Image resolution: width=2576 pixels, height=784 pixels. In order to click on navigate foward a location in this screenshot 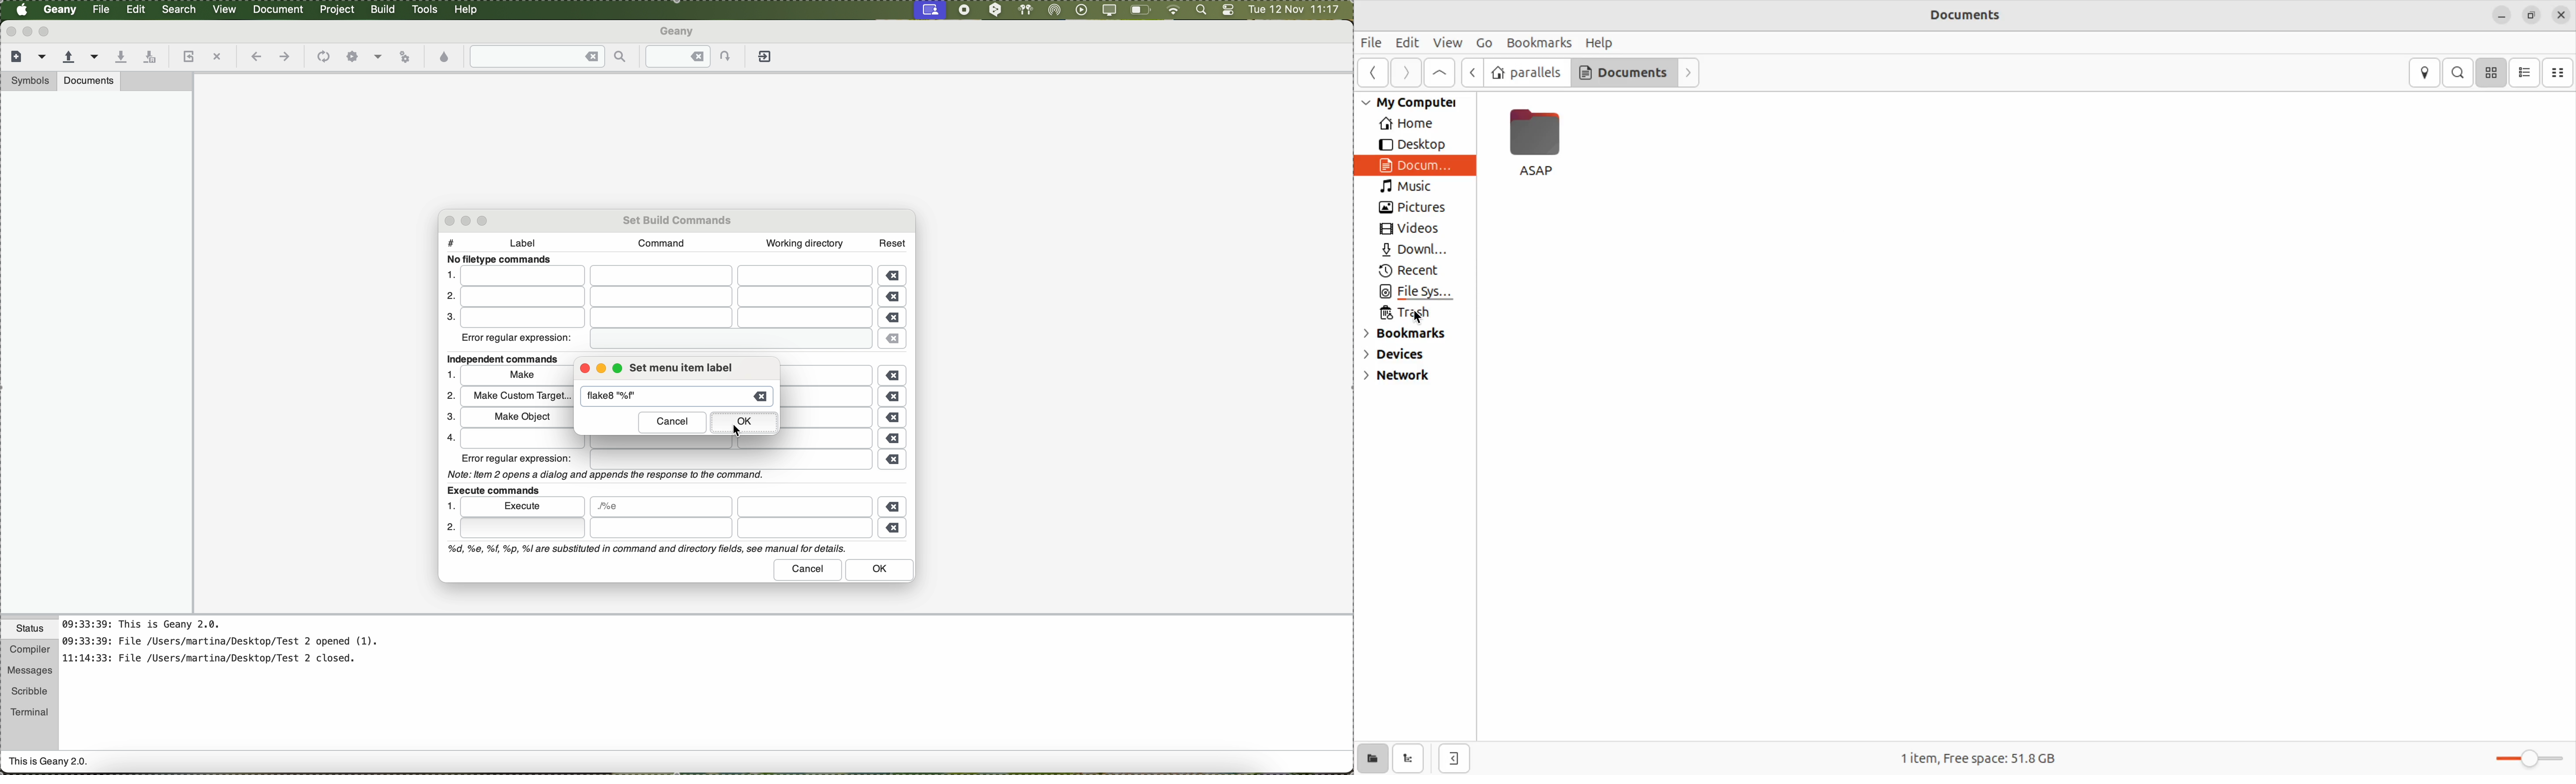, I will do `click(284, 57)`.